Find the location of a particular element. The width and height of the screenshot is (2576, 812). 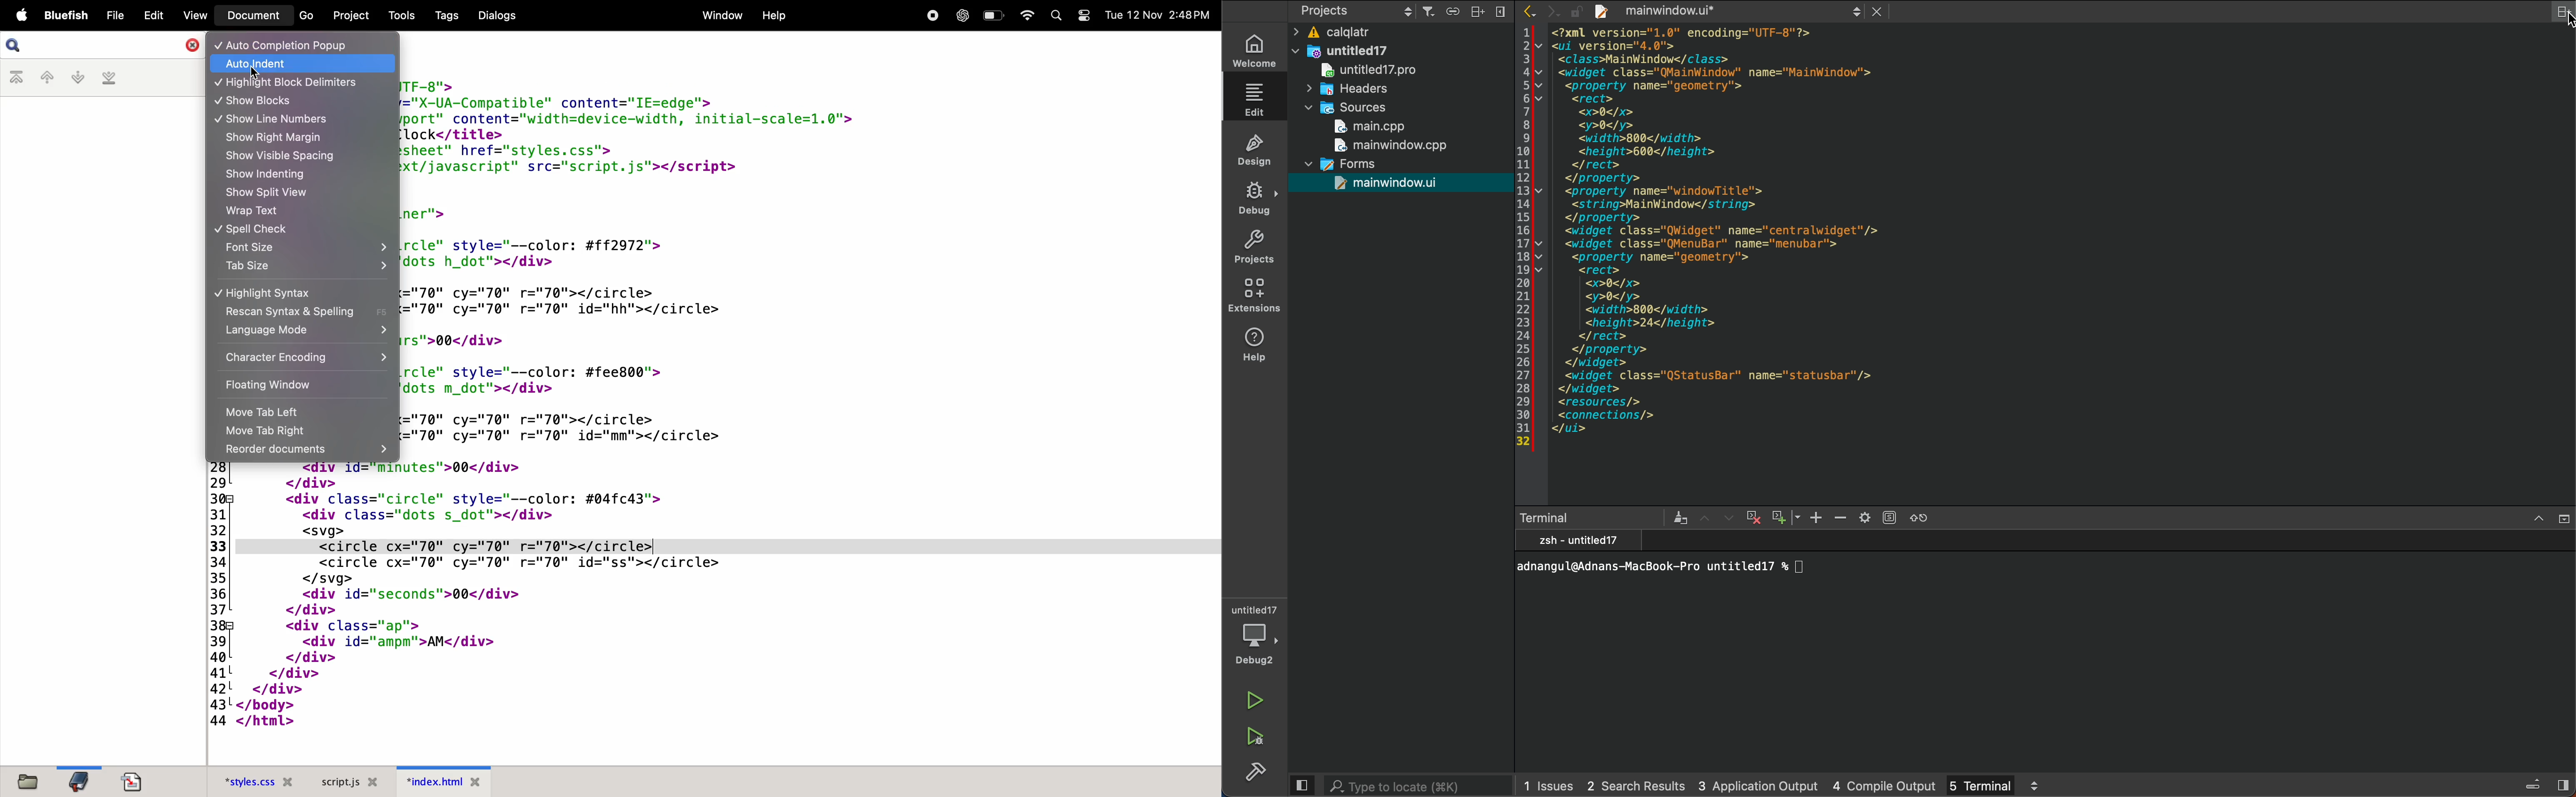

help is located at coordinates (775, 14).